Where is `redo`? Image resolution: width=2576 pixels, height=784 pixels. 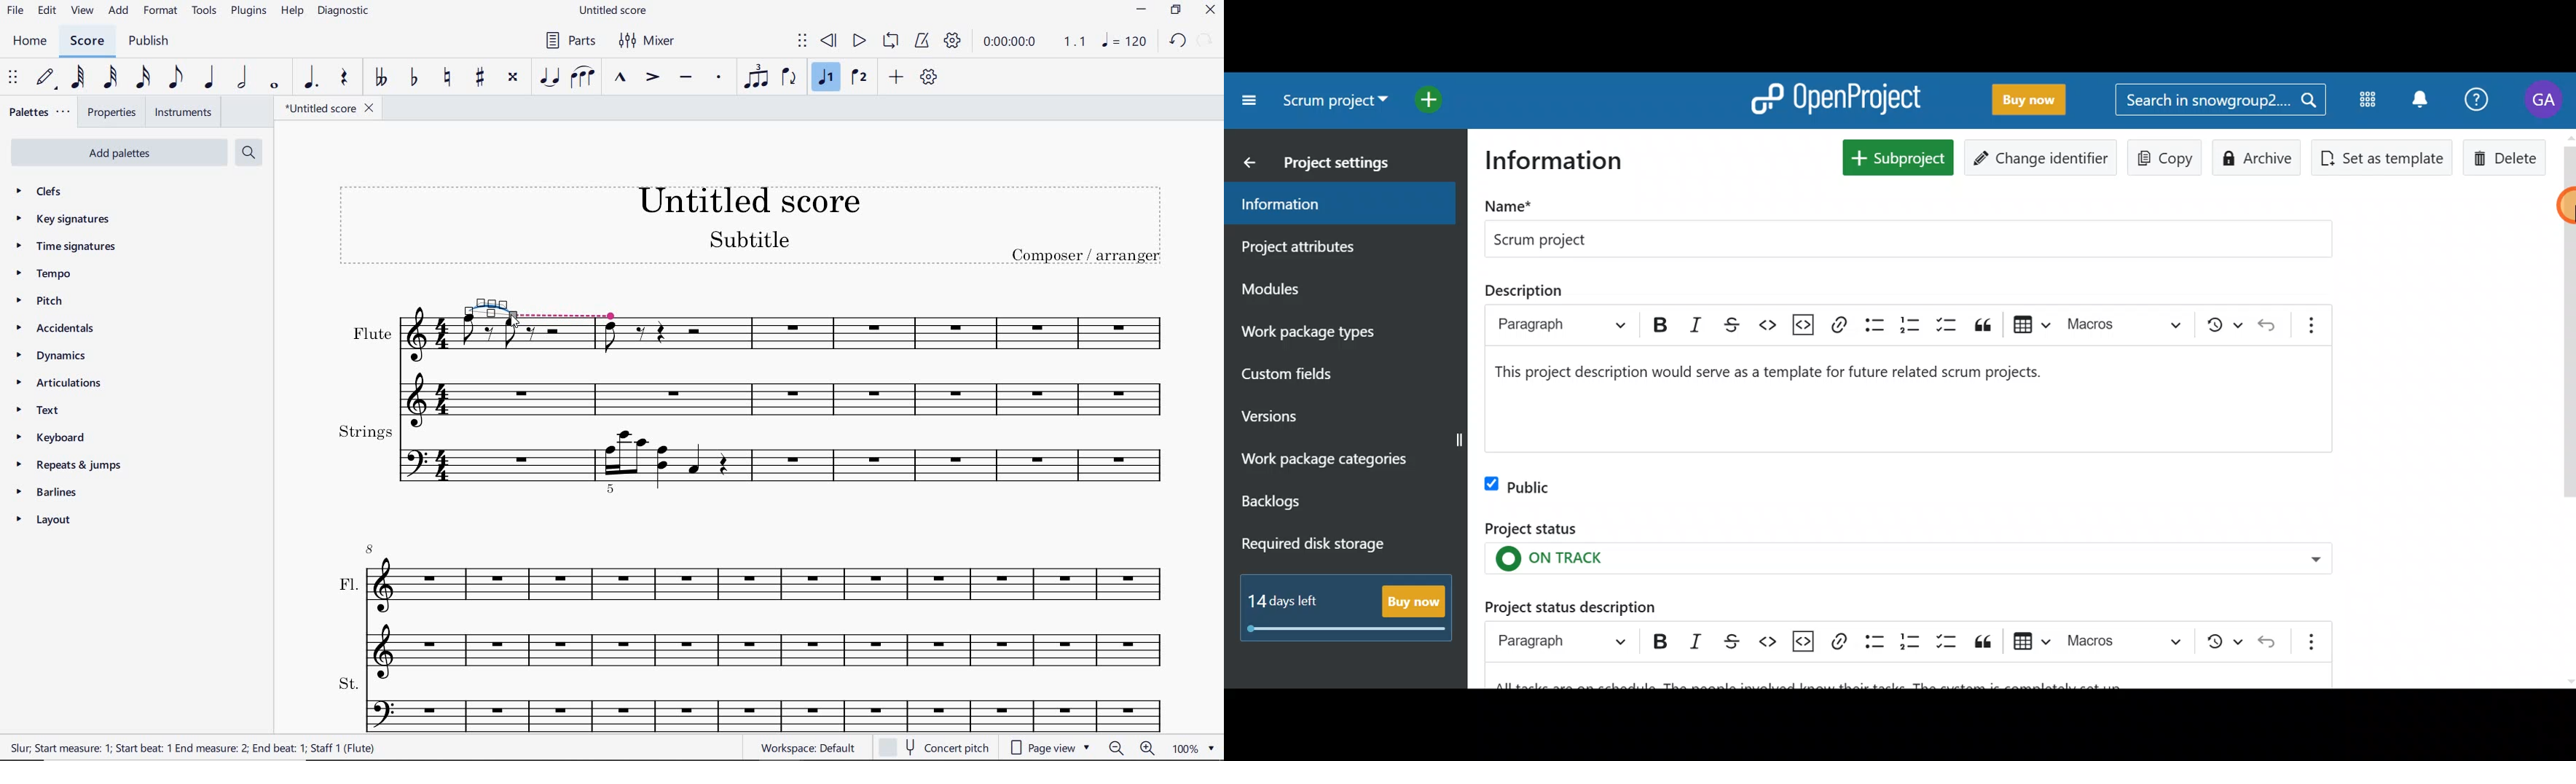 redo is located at coordinates (1207, 42).